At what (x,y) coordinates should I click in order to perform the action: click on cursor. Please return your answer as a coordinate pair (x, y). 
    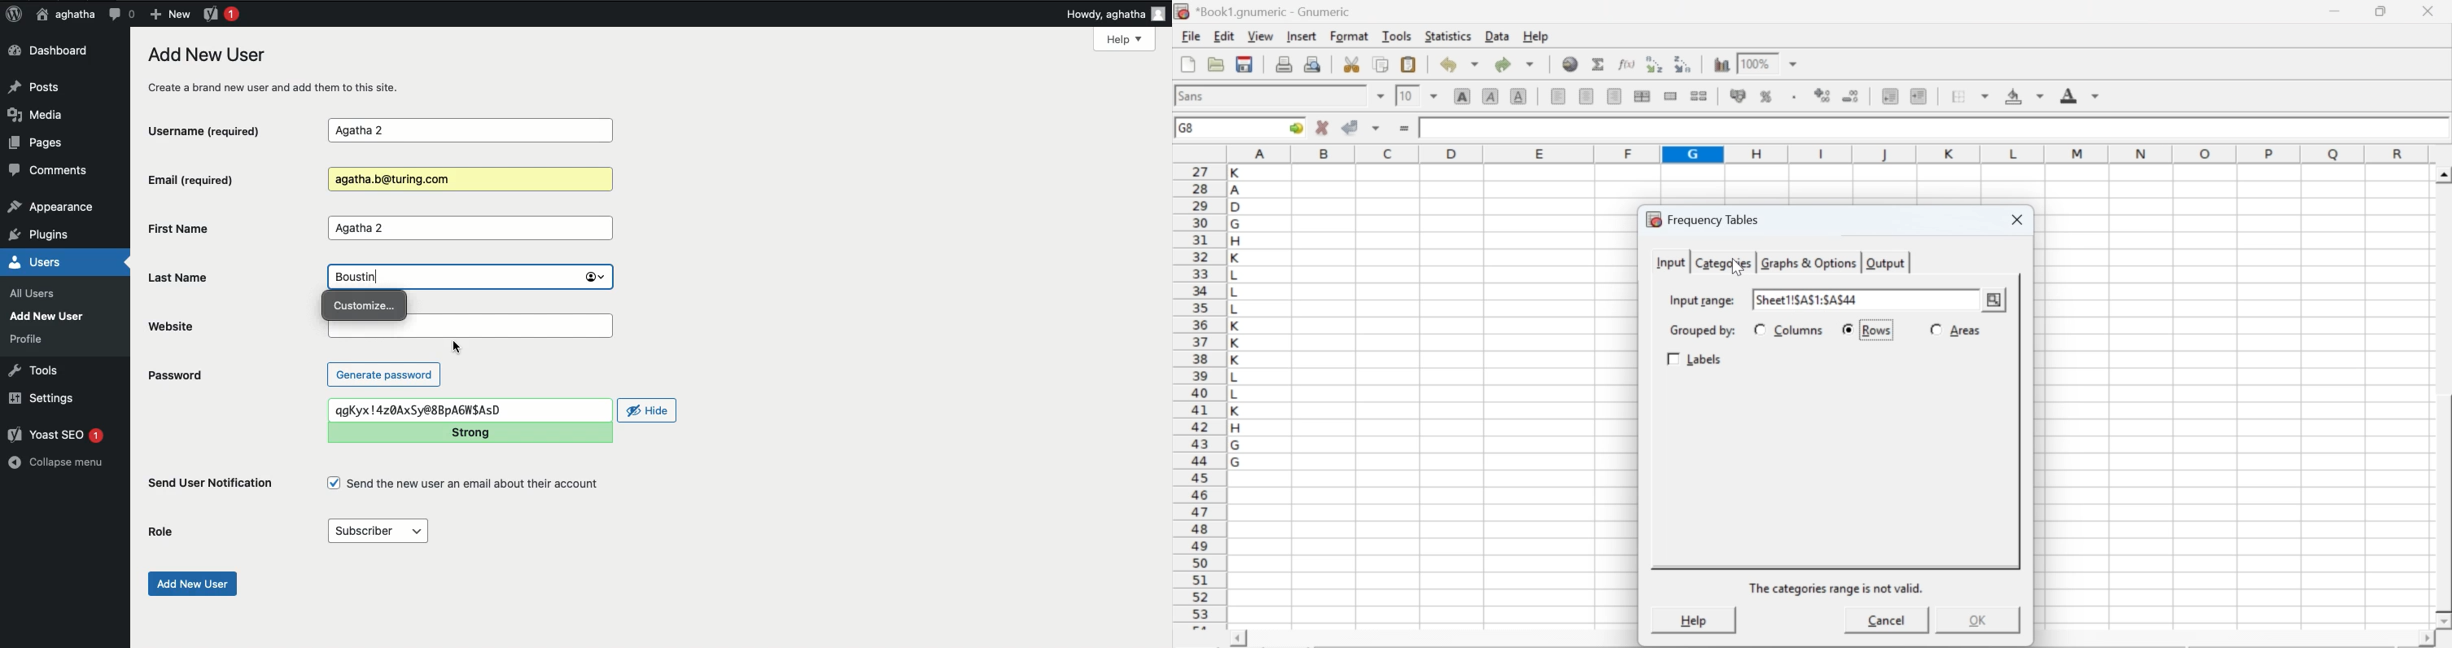
    Looking at the image, I should click on (458, 350).